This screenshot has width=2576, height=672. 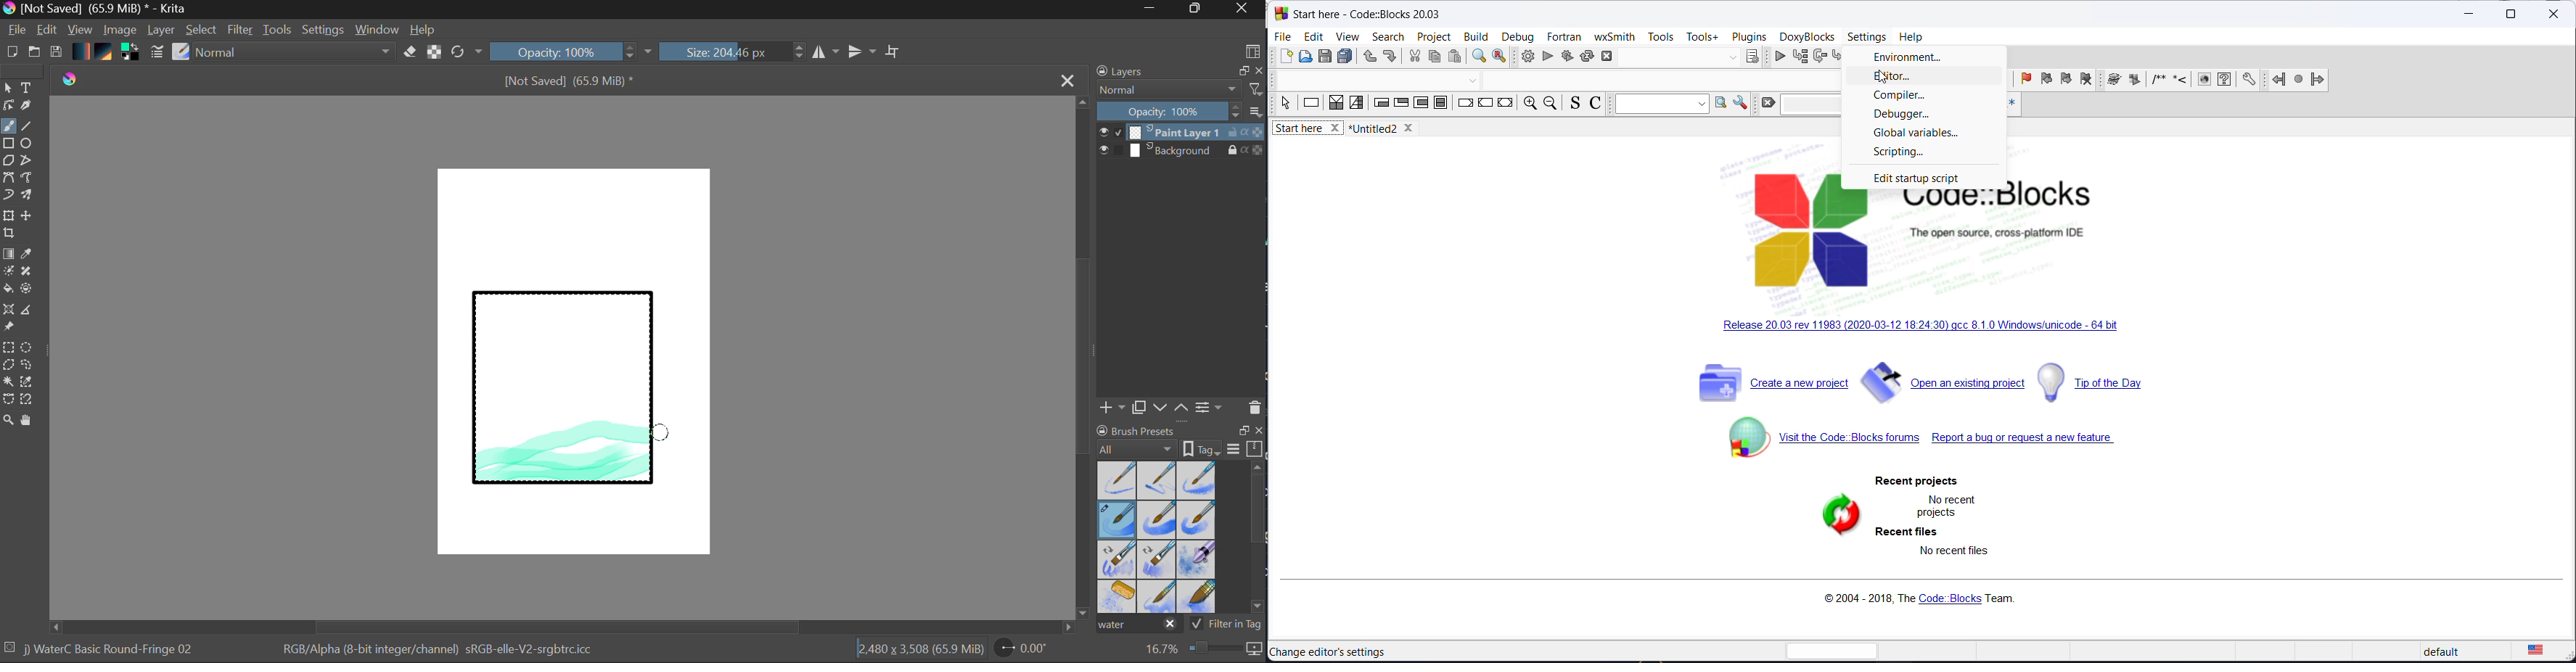 I want to click on recent files, so click(x=1905, y=533).